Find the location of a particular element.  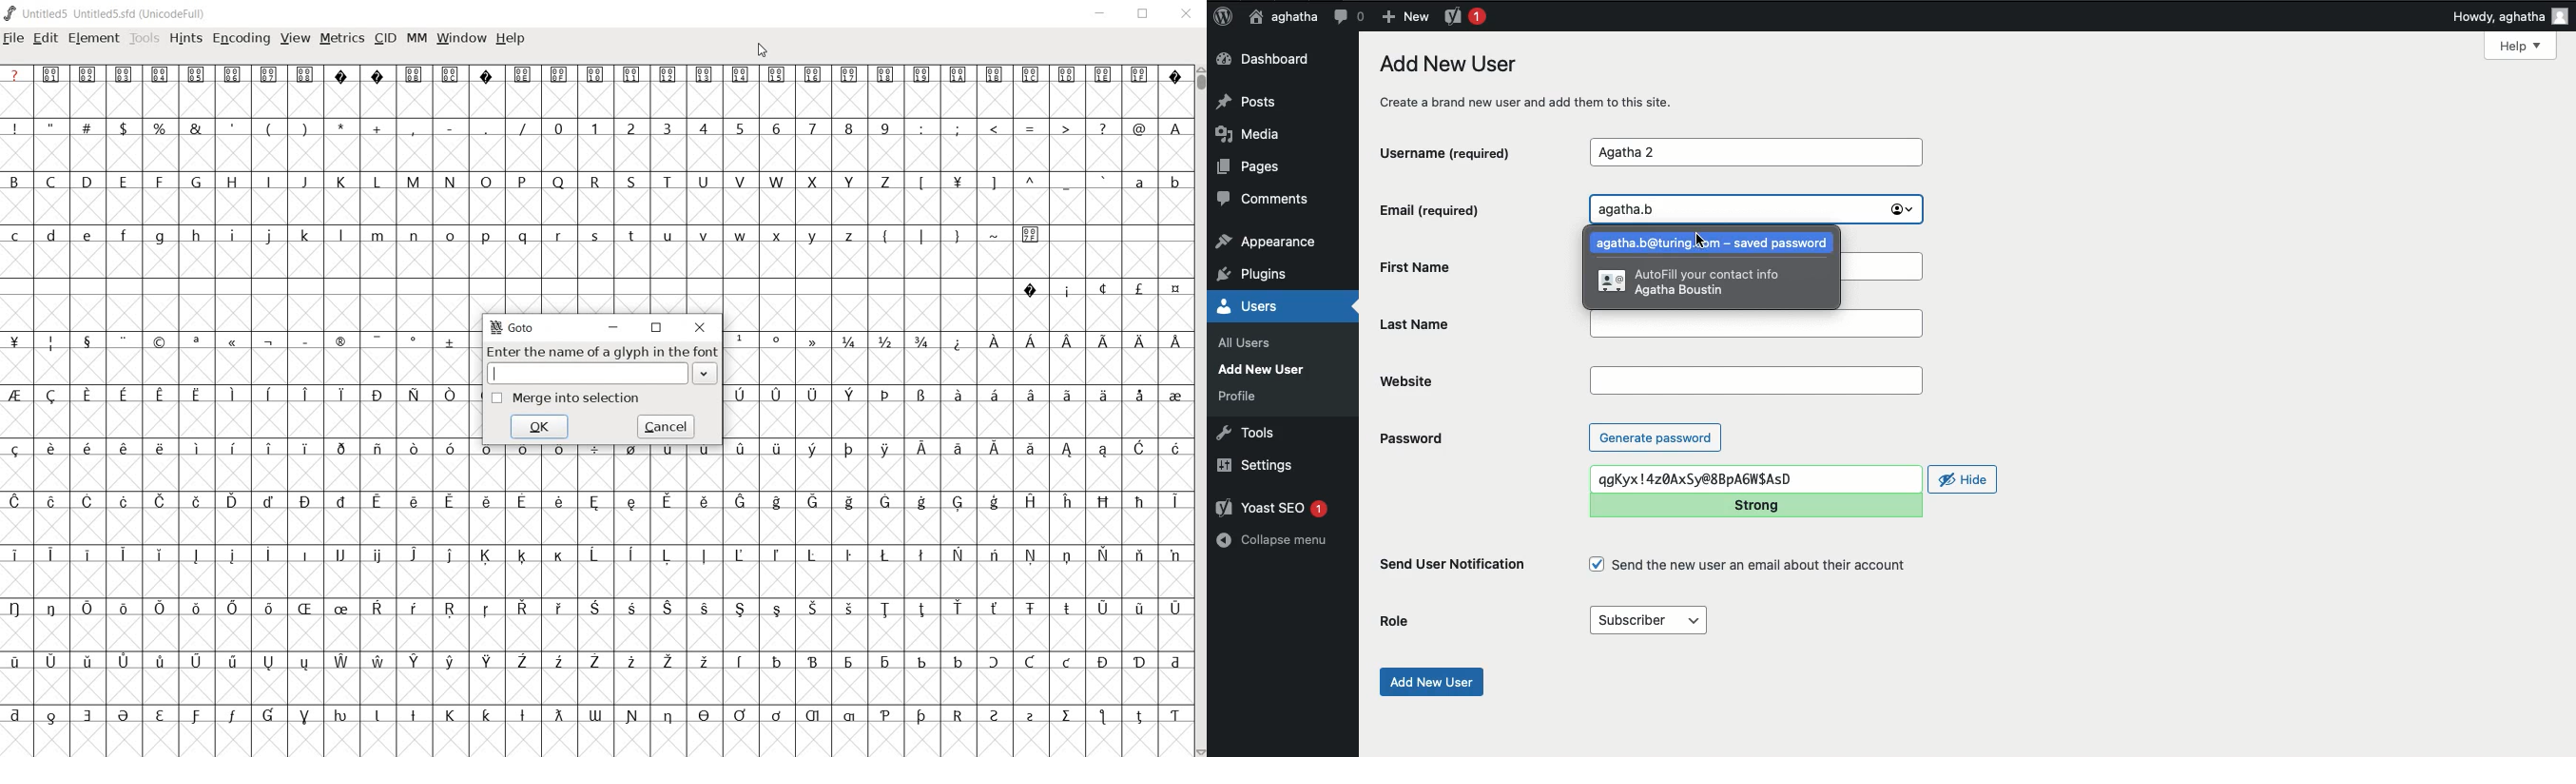

Symbol is located at coordinates (776, 393).